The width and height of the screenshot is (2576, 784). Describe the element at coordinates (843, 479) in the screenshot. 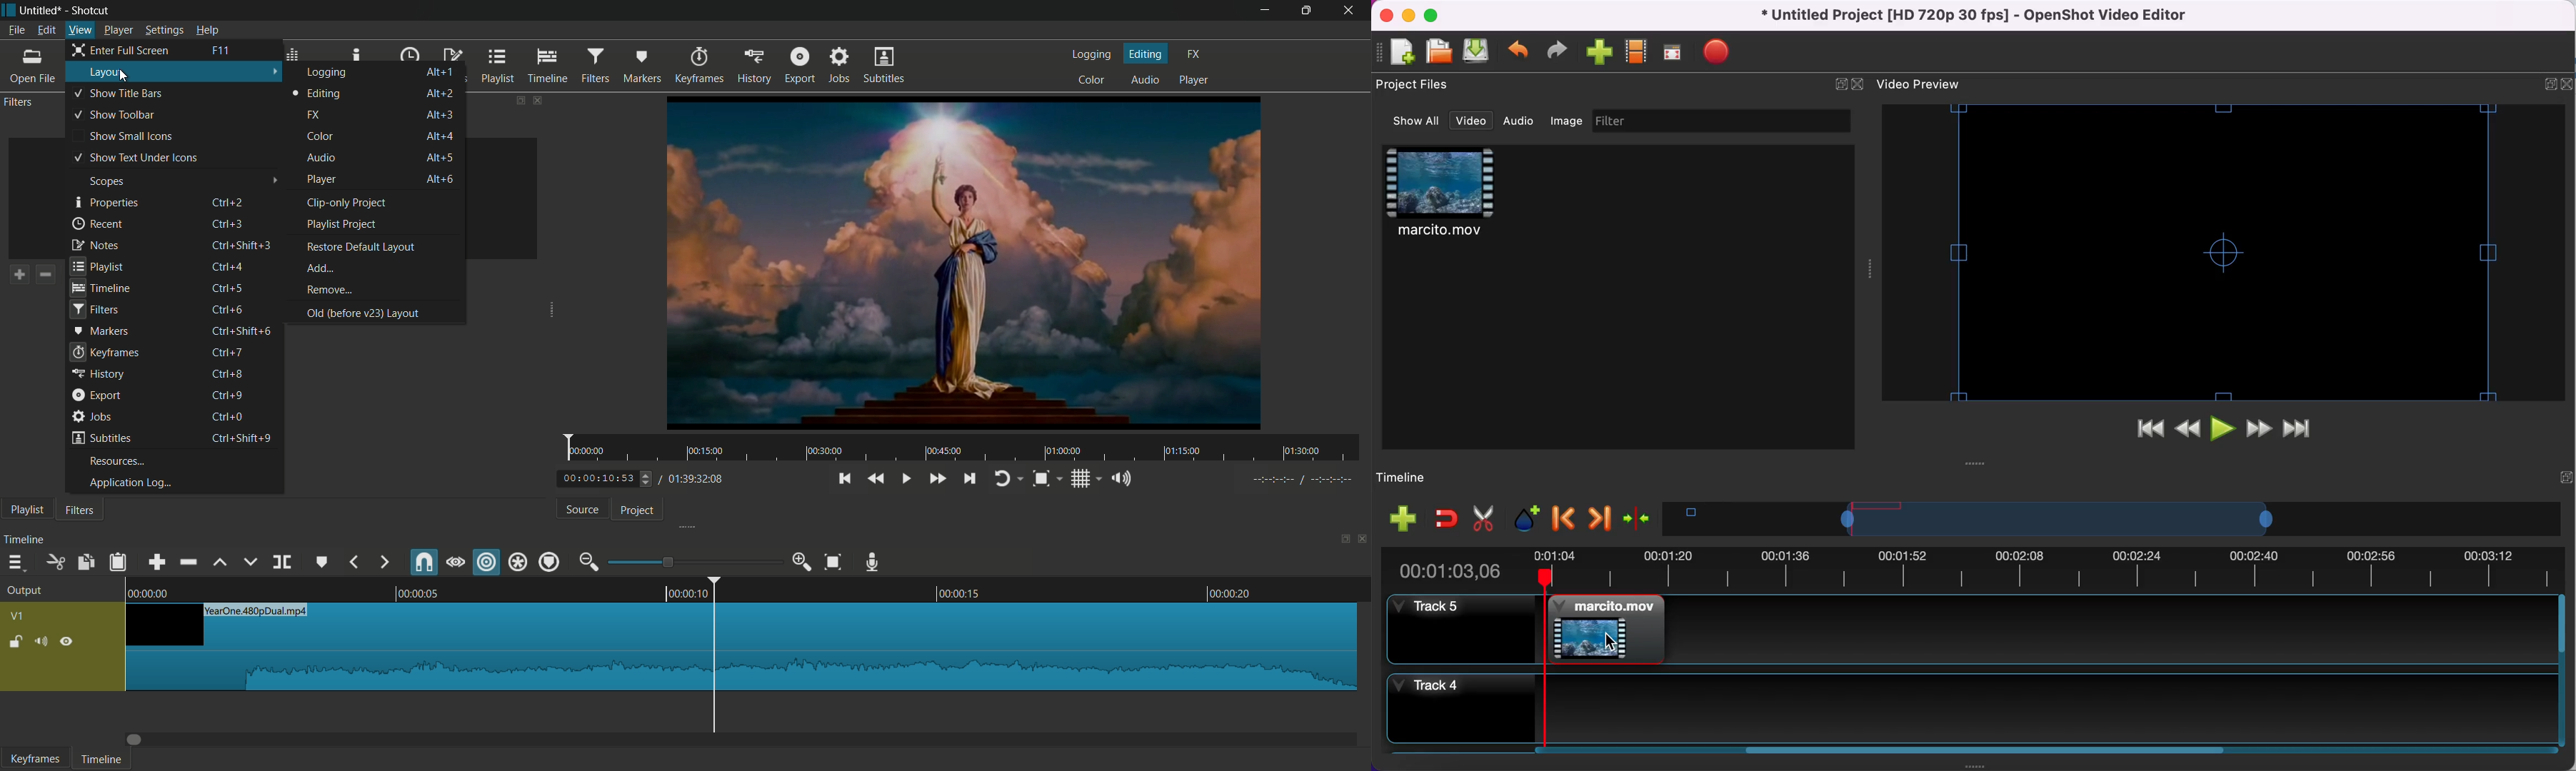

I see `skip to the previous point` at that location.